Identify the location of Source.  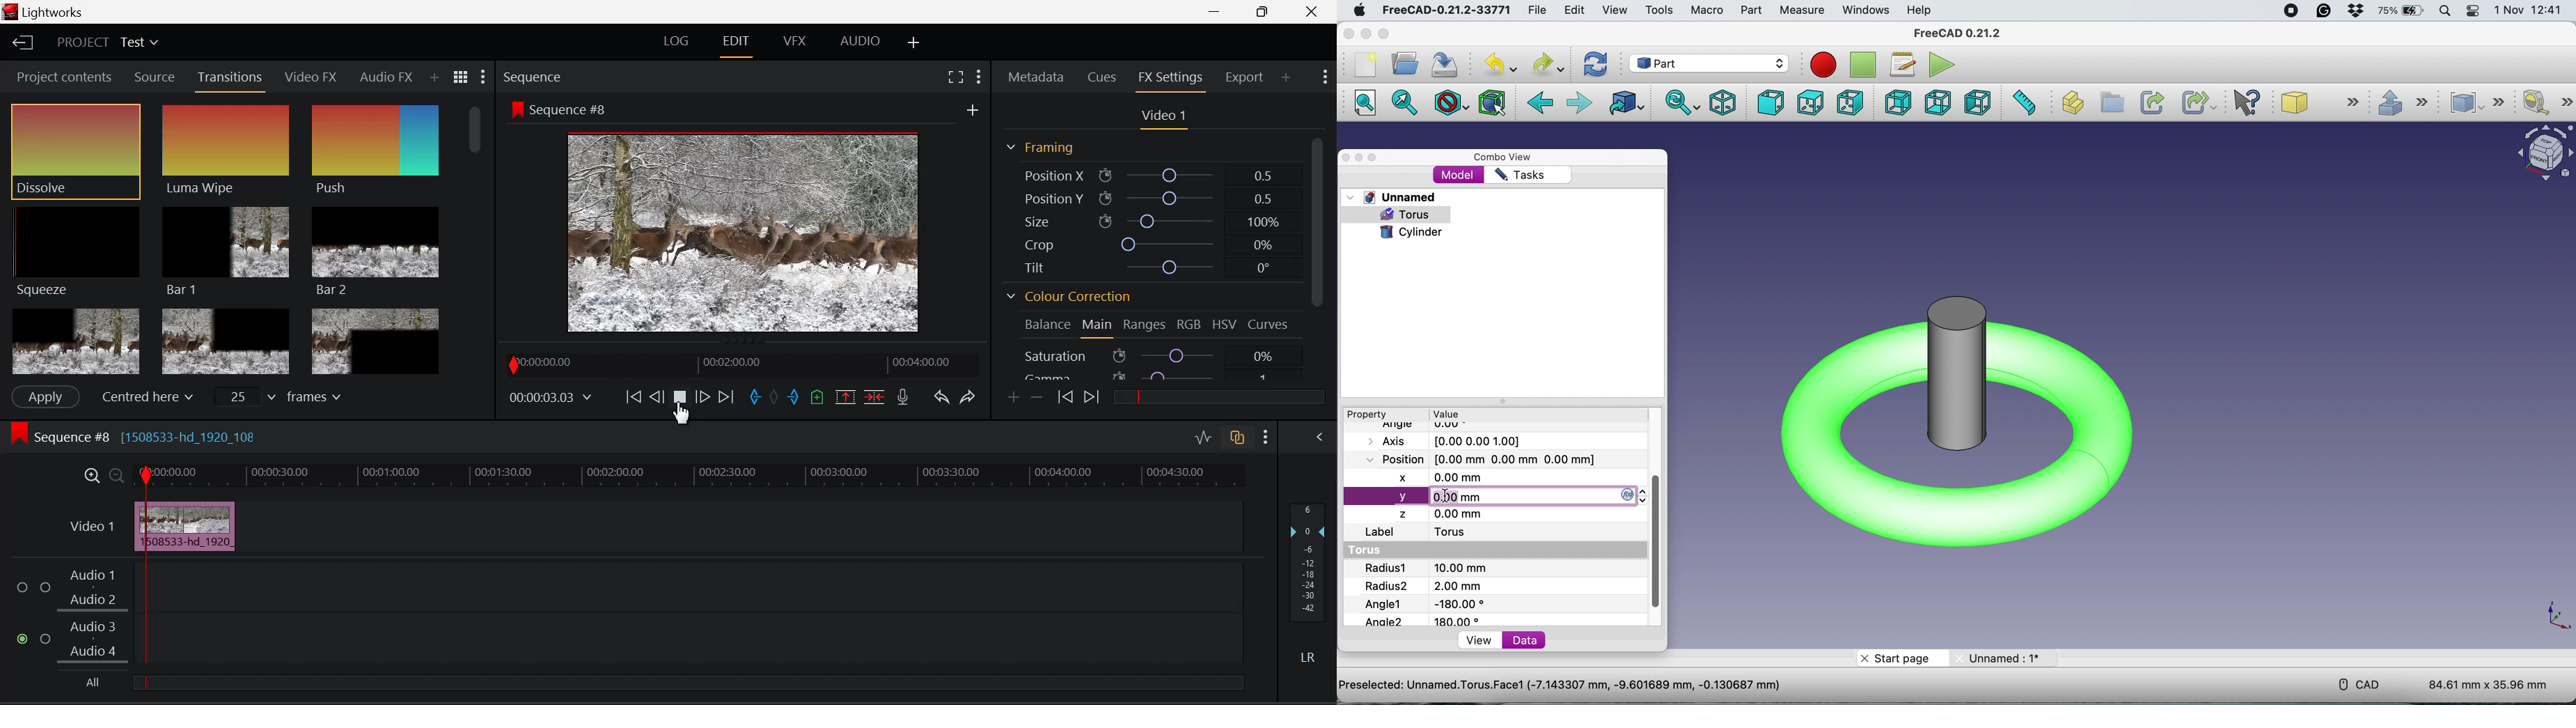
(155, 77).